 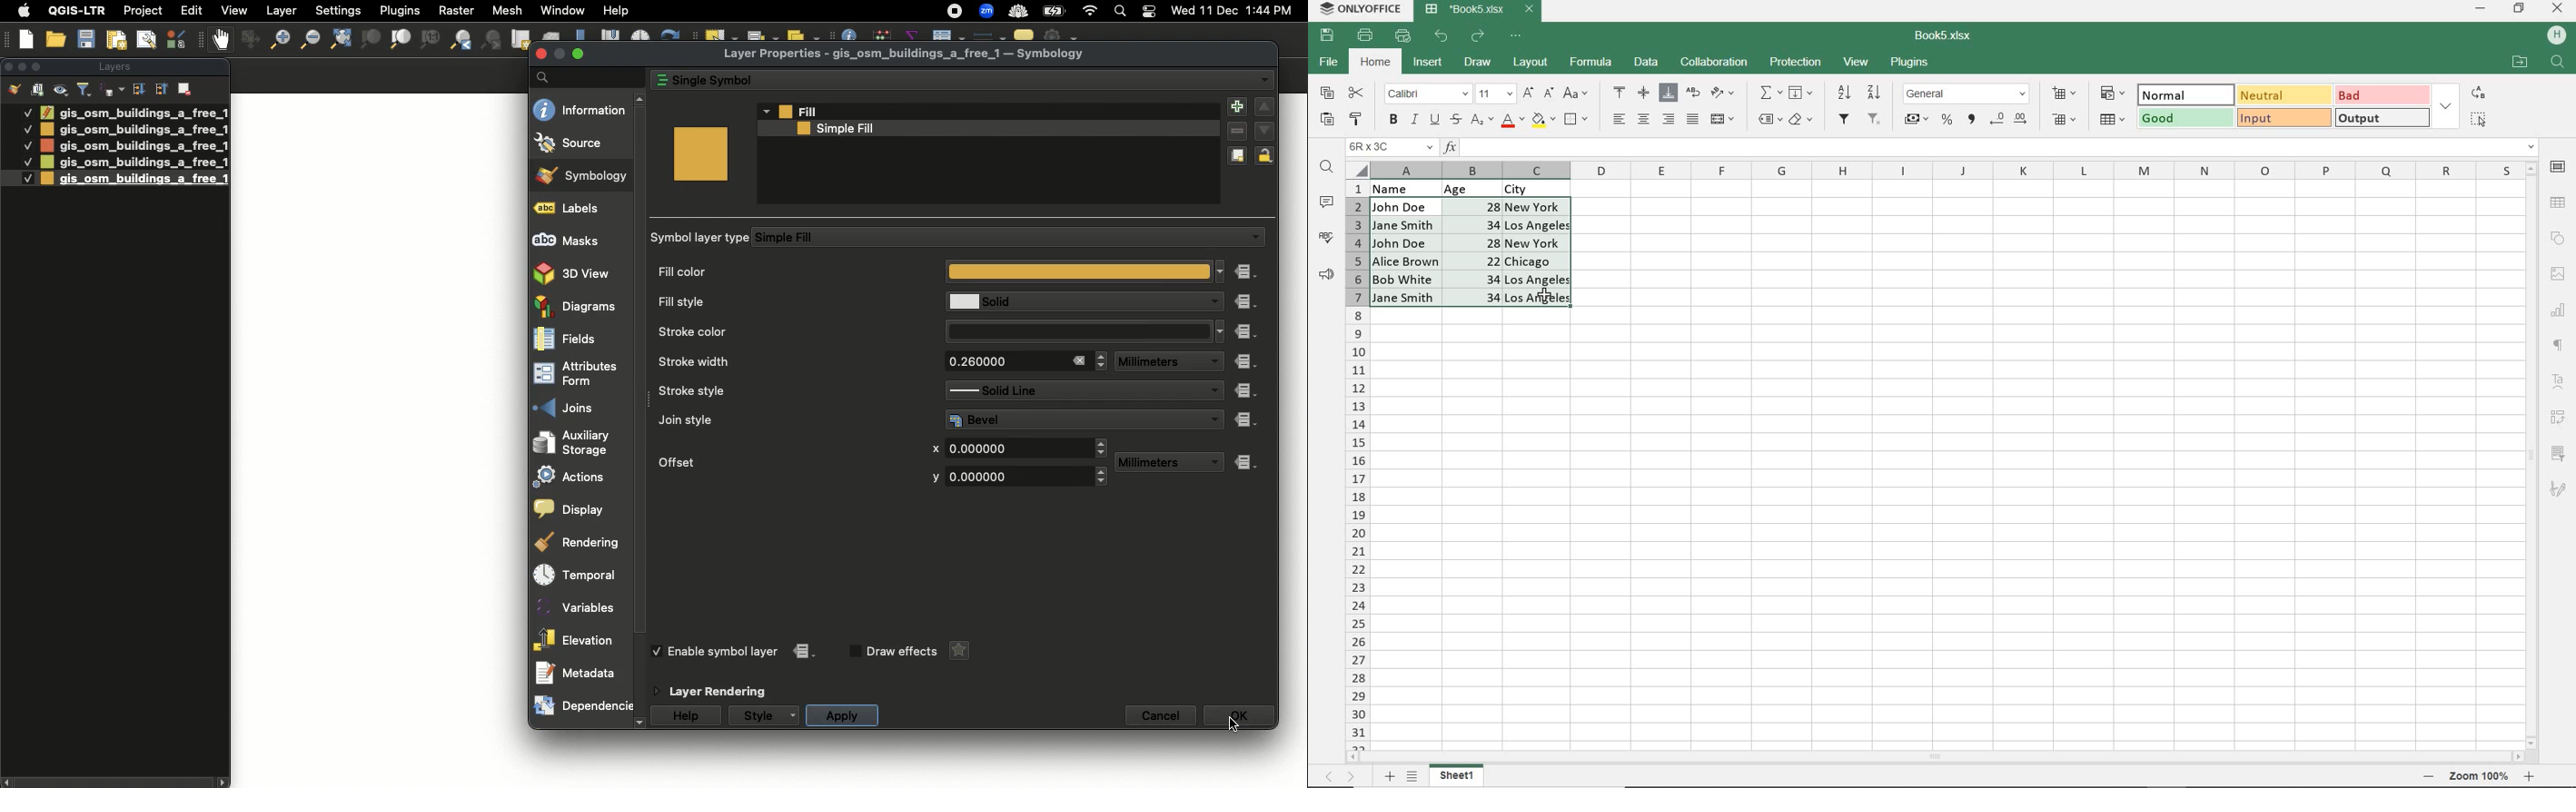 I want to click on PERCENT STYLE, so click(x=1946, y=120).